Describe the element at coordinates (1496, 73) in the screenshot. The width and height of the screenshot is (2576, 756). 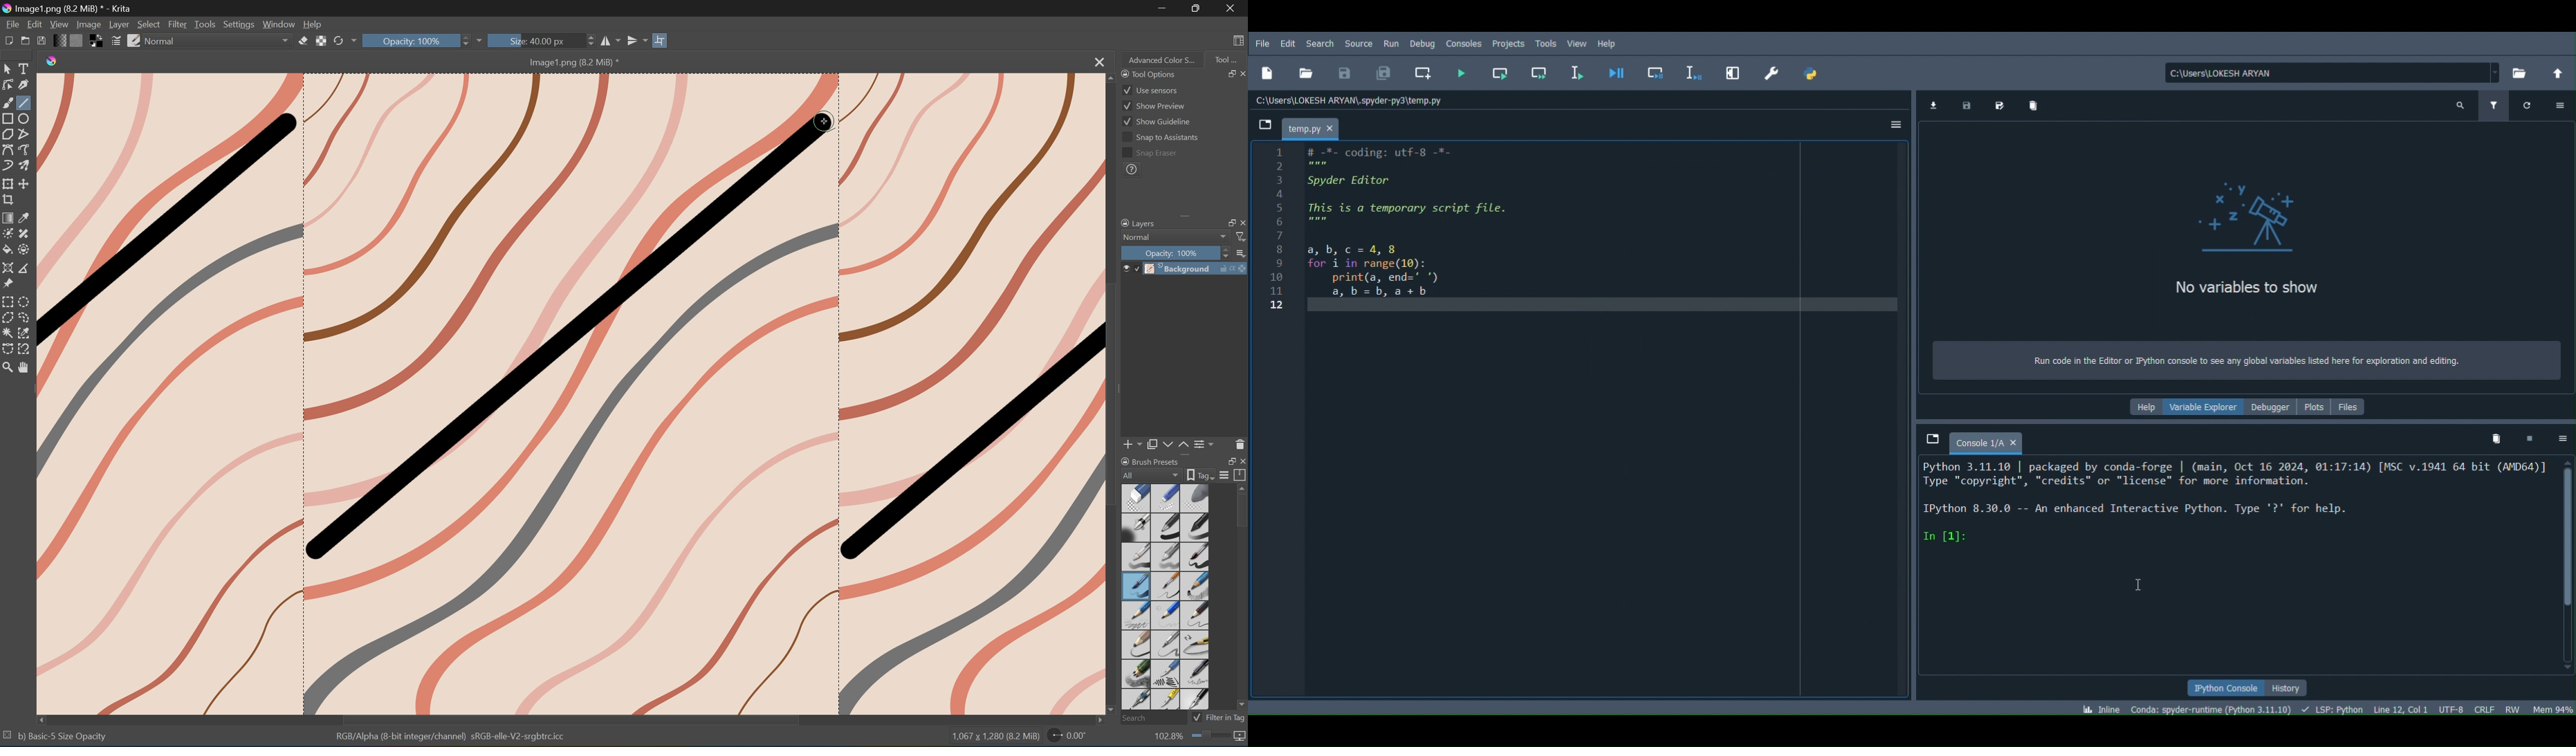
I see `Run current cell (Ctrl + Return)` at that location.